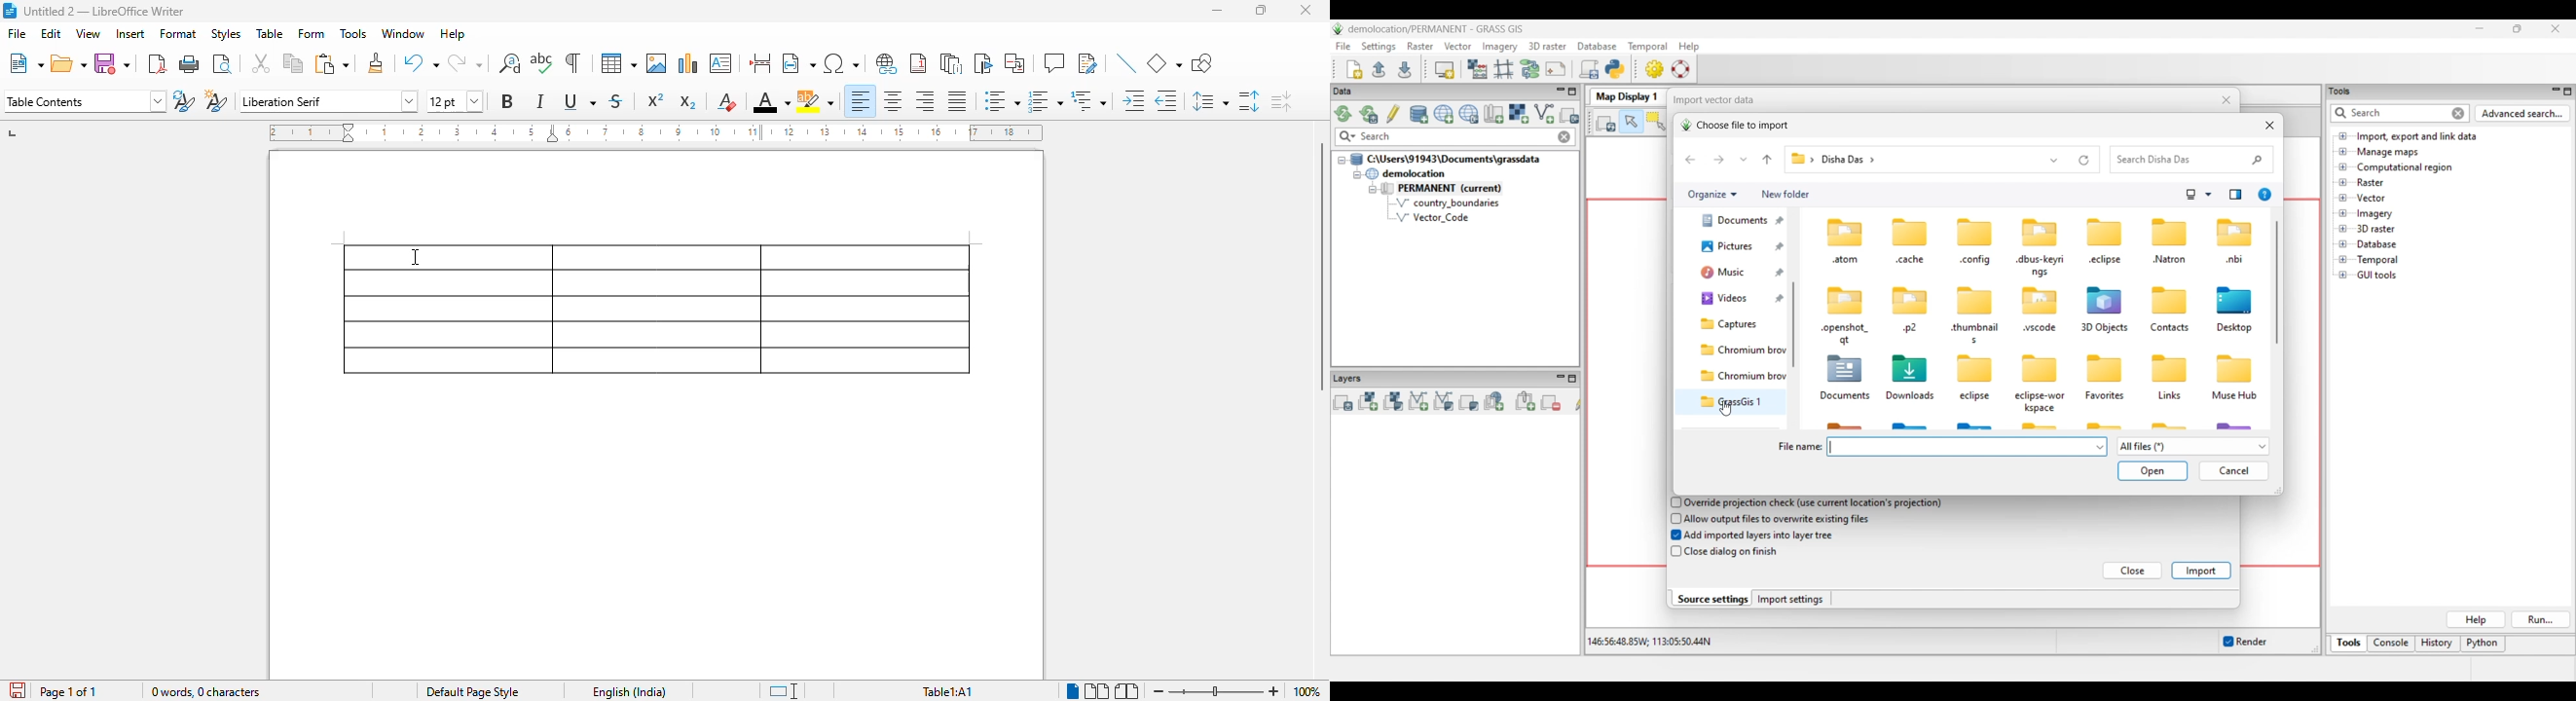 The width and height of the screenshot is (2576, 728). Describe the element at coordinates (1054, 62) in the screenshot. I see `insert comment` at that location.